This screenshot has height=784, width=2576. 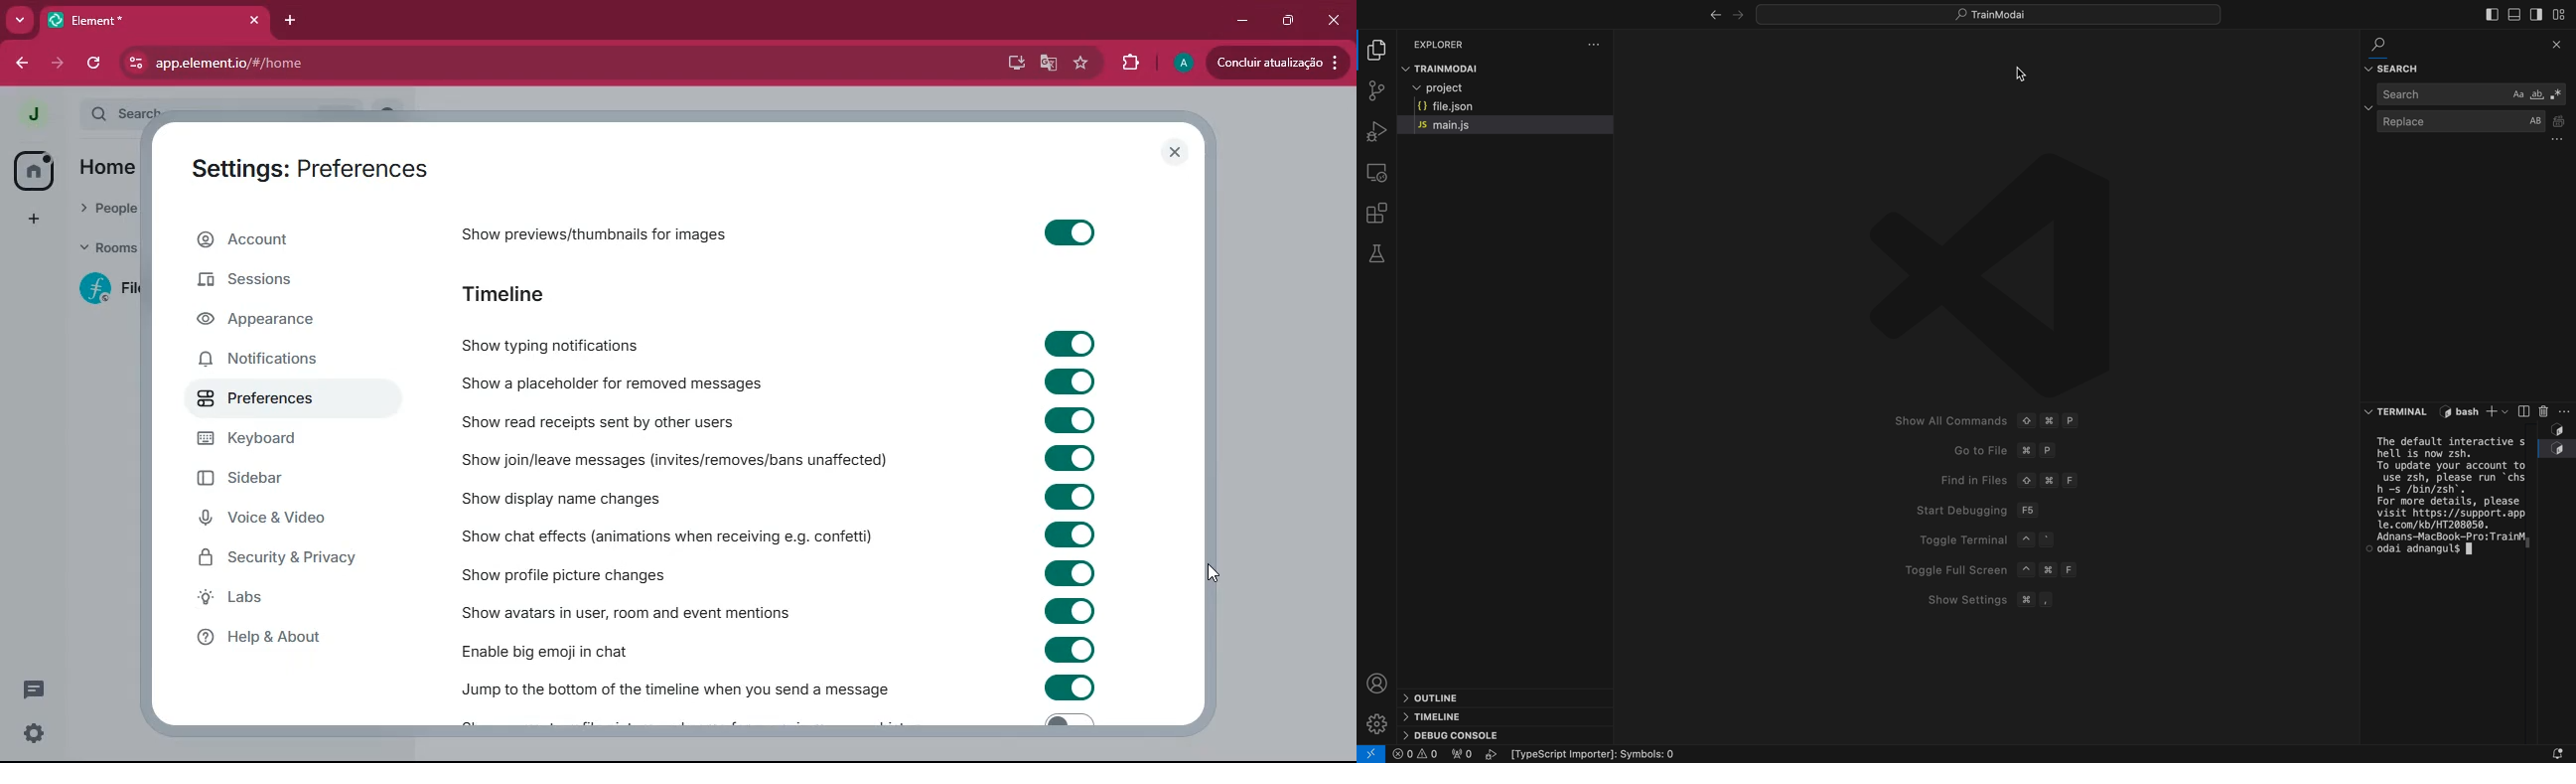 I want to click on home, so click(x=35, y=171).